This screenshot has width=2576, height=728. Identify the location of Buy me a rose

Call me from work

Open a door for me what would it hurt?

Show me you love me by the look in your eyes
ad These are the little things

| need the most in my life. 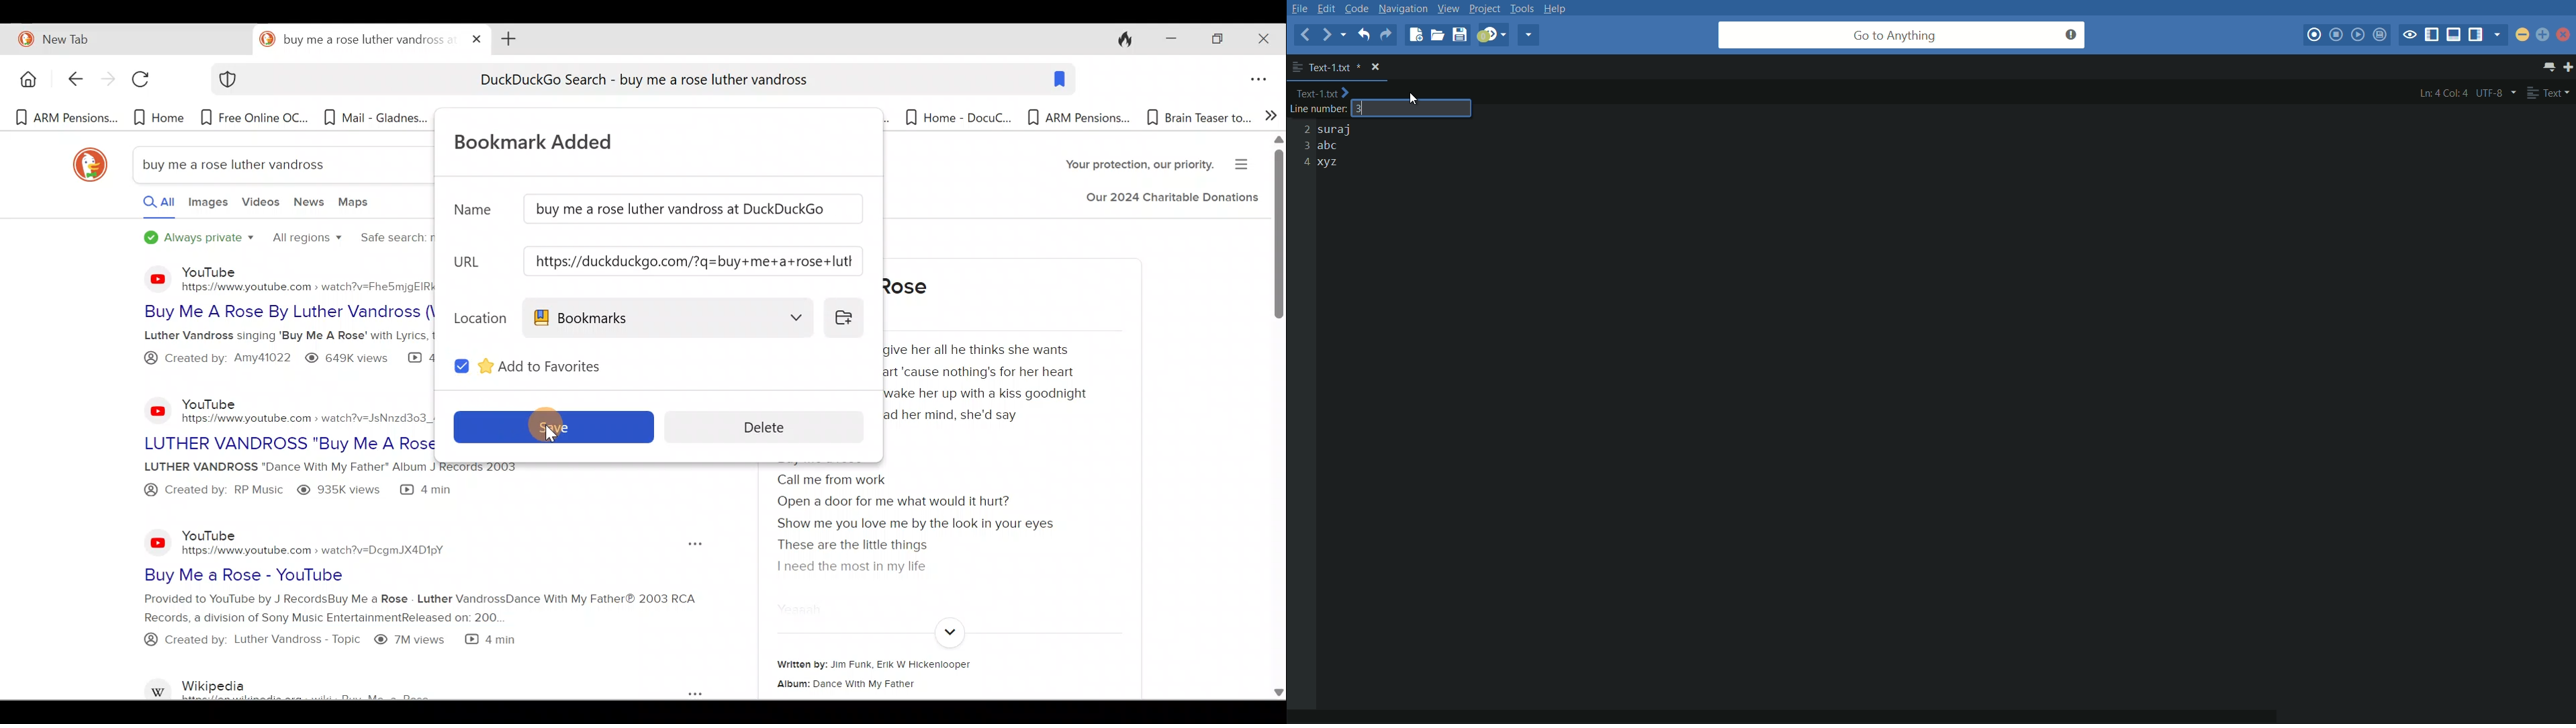
(930, 522).